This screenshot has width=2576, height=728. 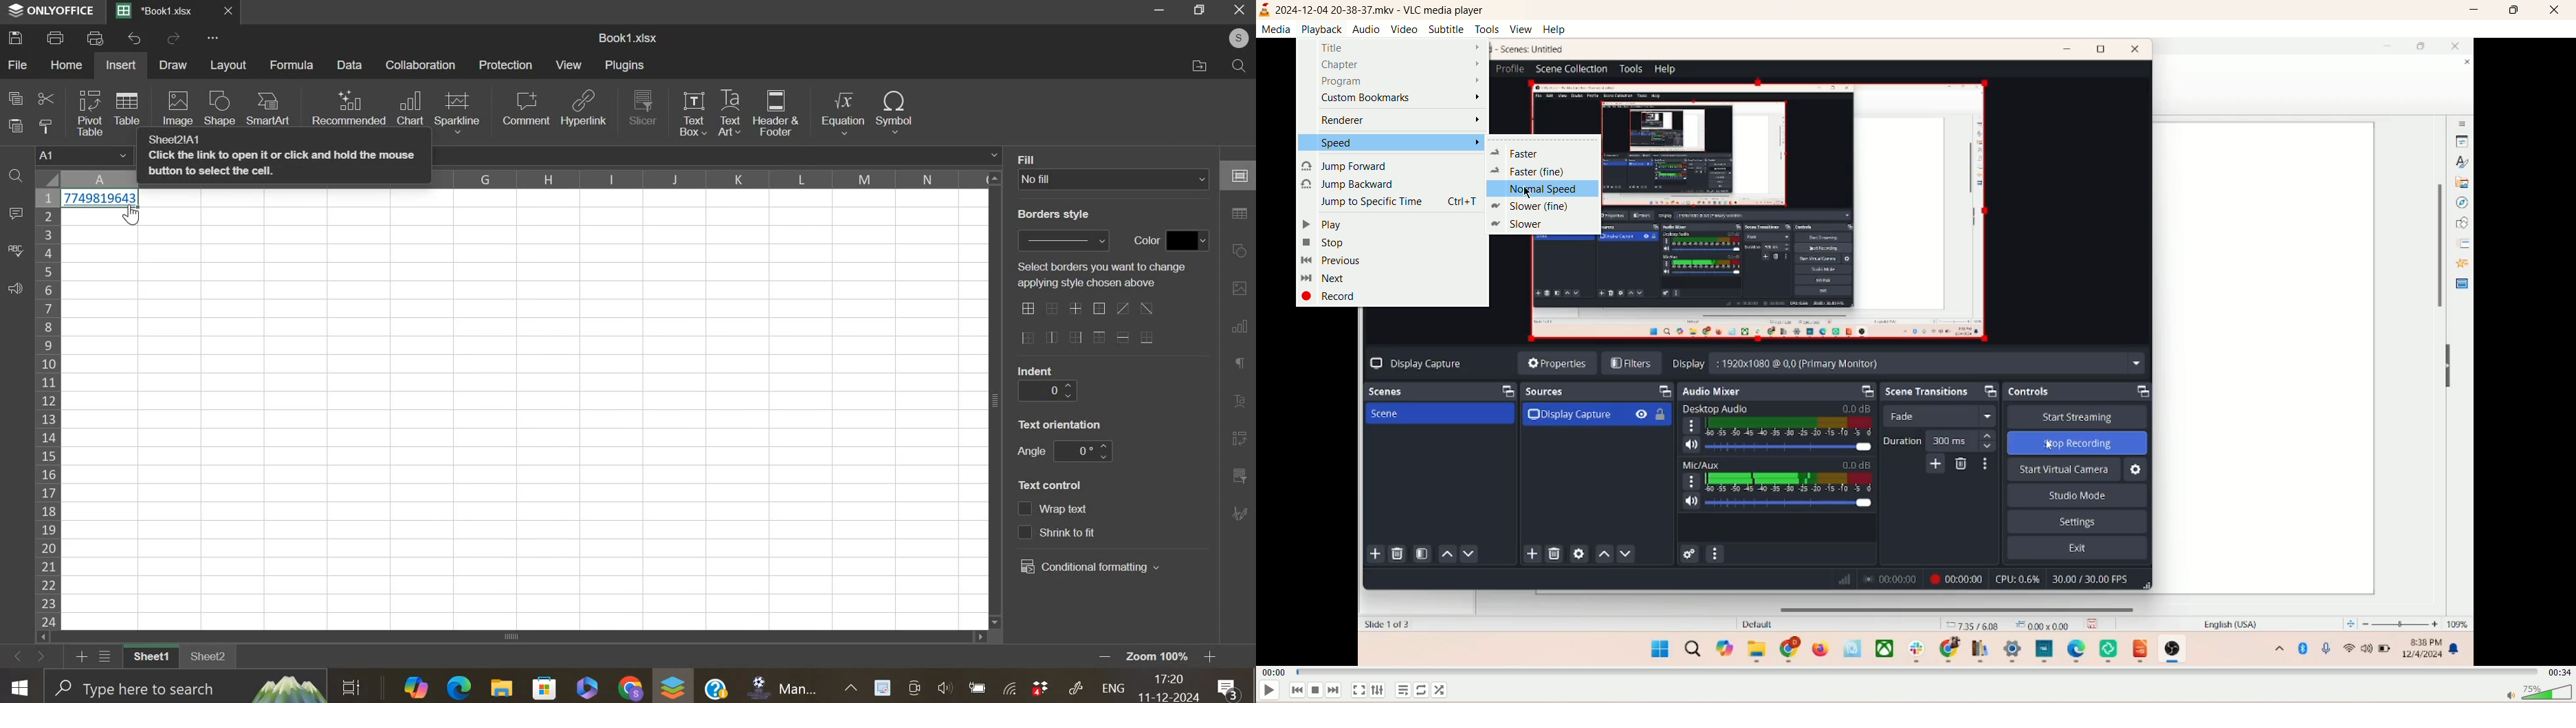 What do you see at coordinates (1399, 81) in the screenshot?
I see `program` at bounding box center [1399, 81].